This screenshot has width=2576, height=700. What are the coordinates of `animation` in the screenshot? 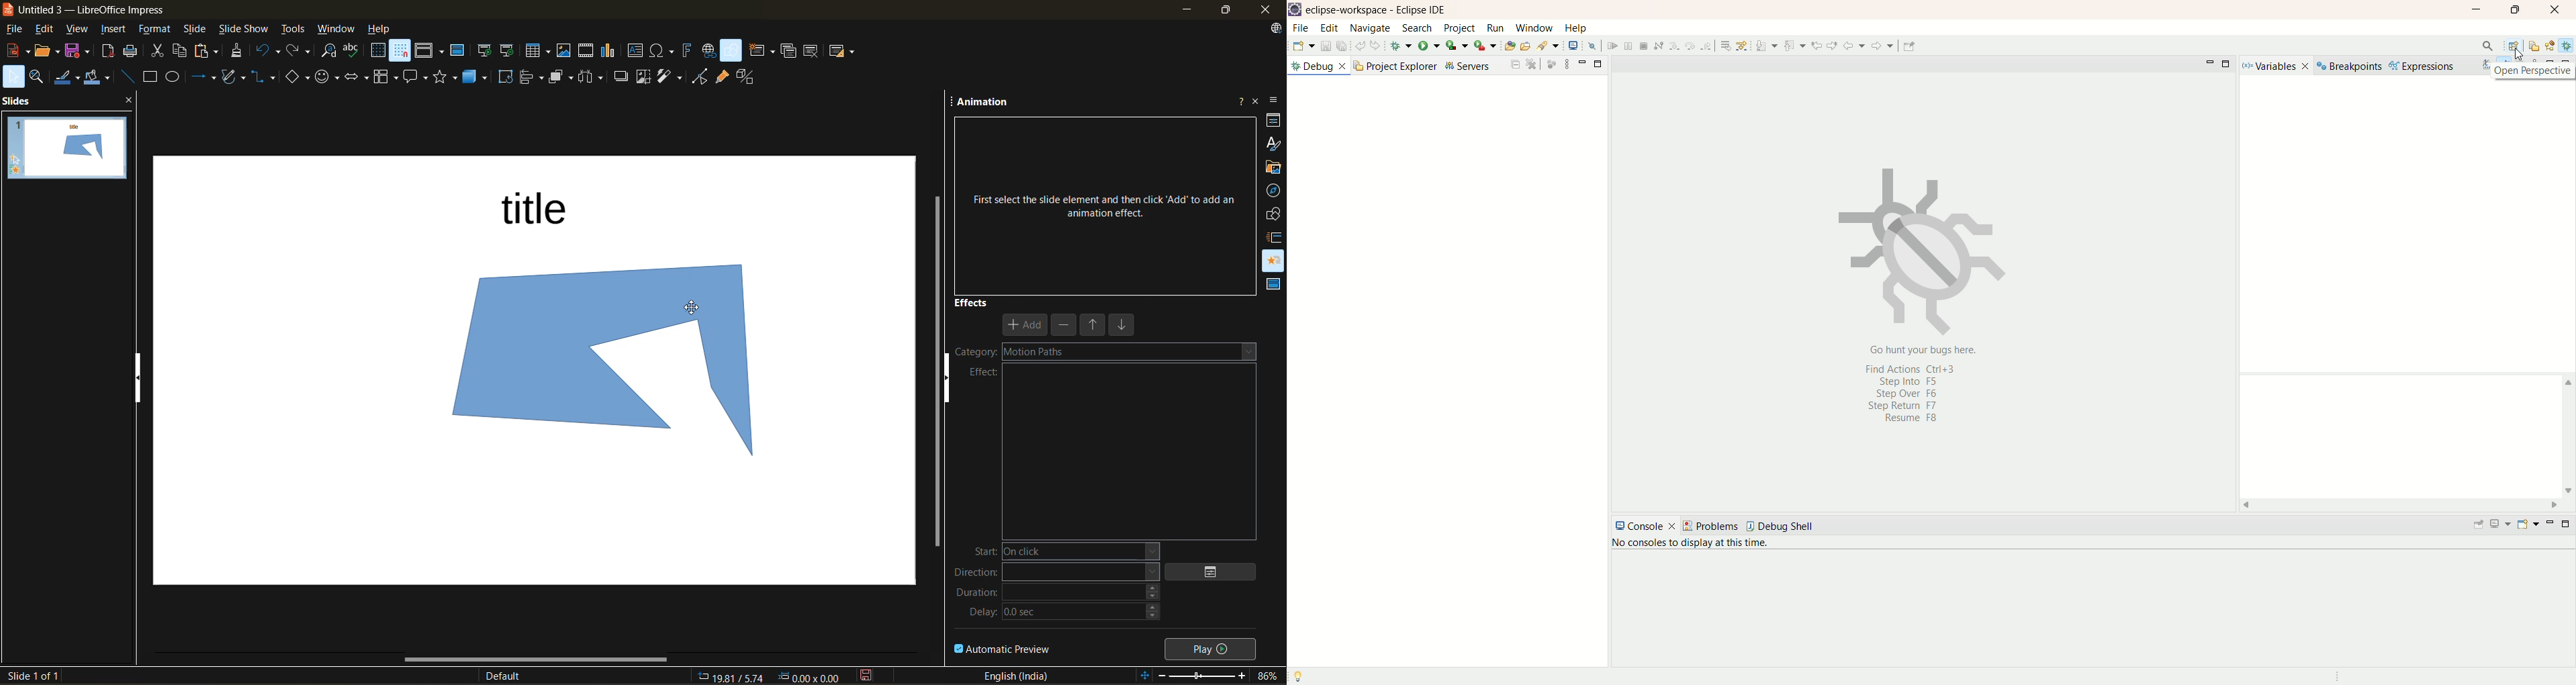 It's located at (1270, 259).